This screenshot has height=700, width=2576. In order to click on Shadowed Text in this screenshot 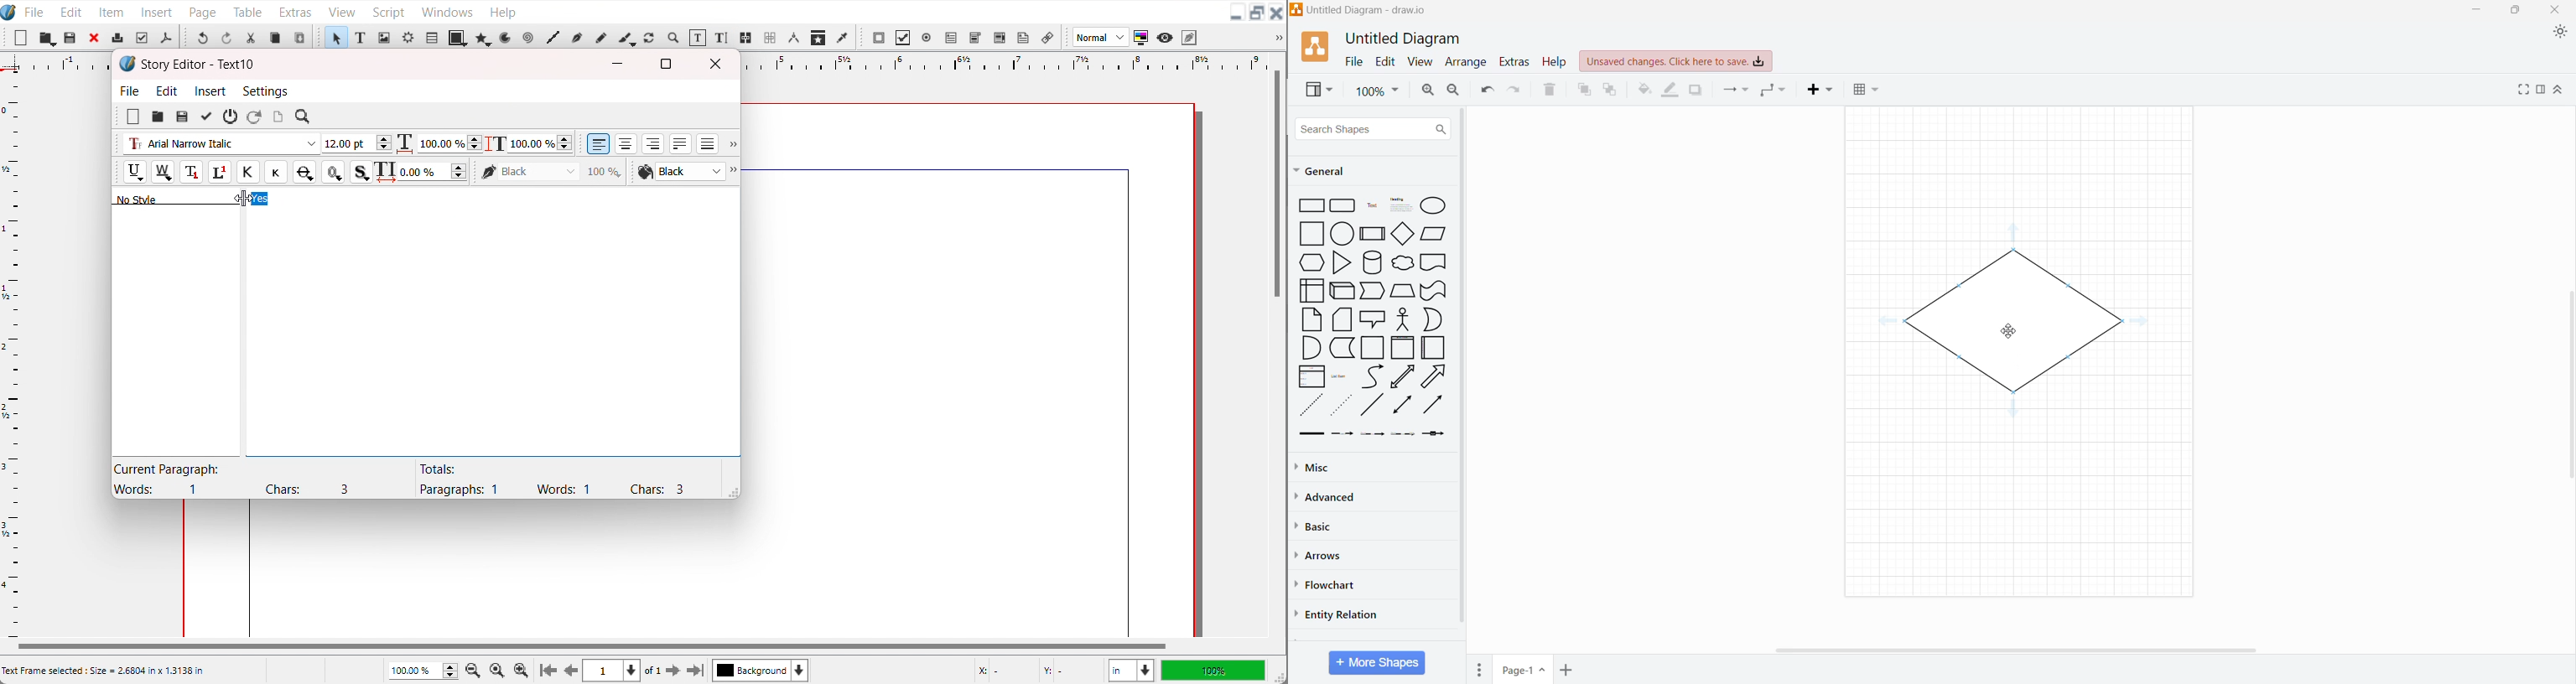, I will do `click(361, 172)`.